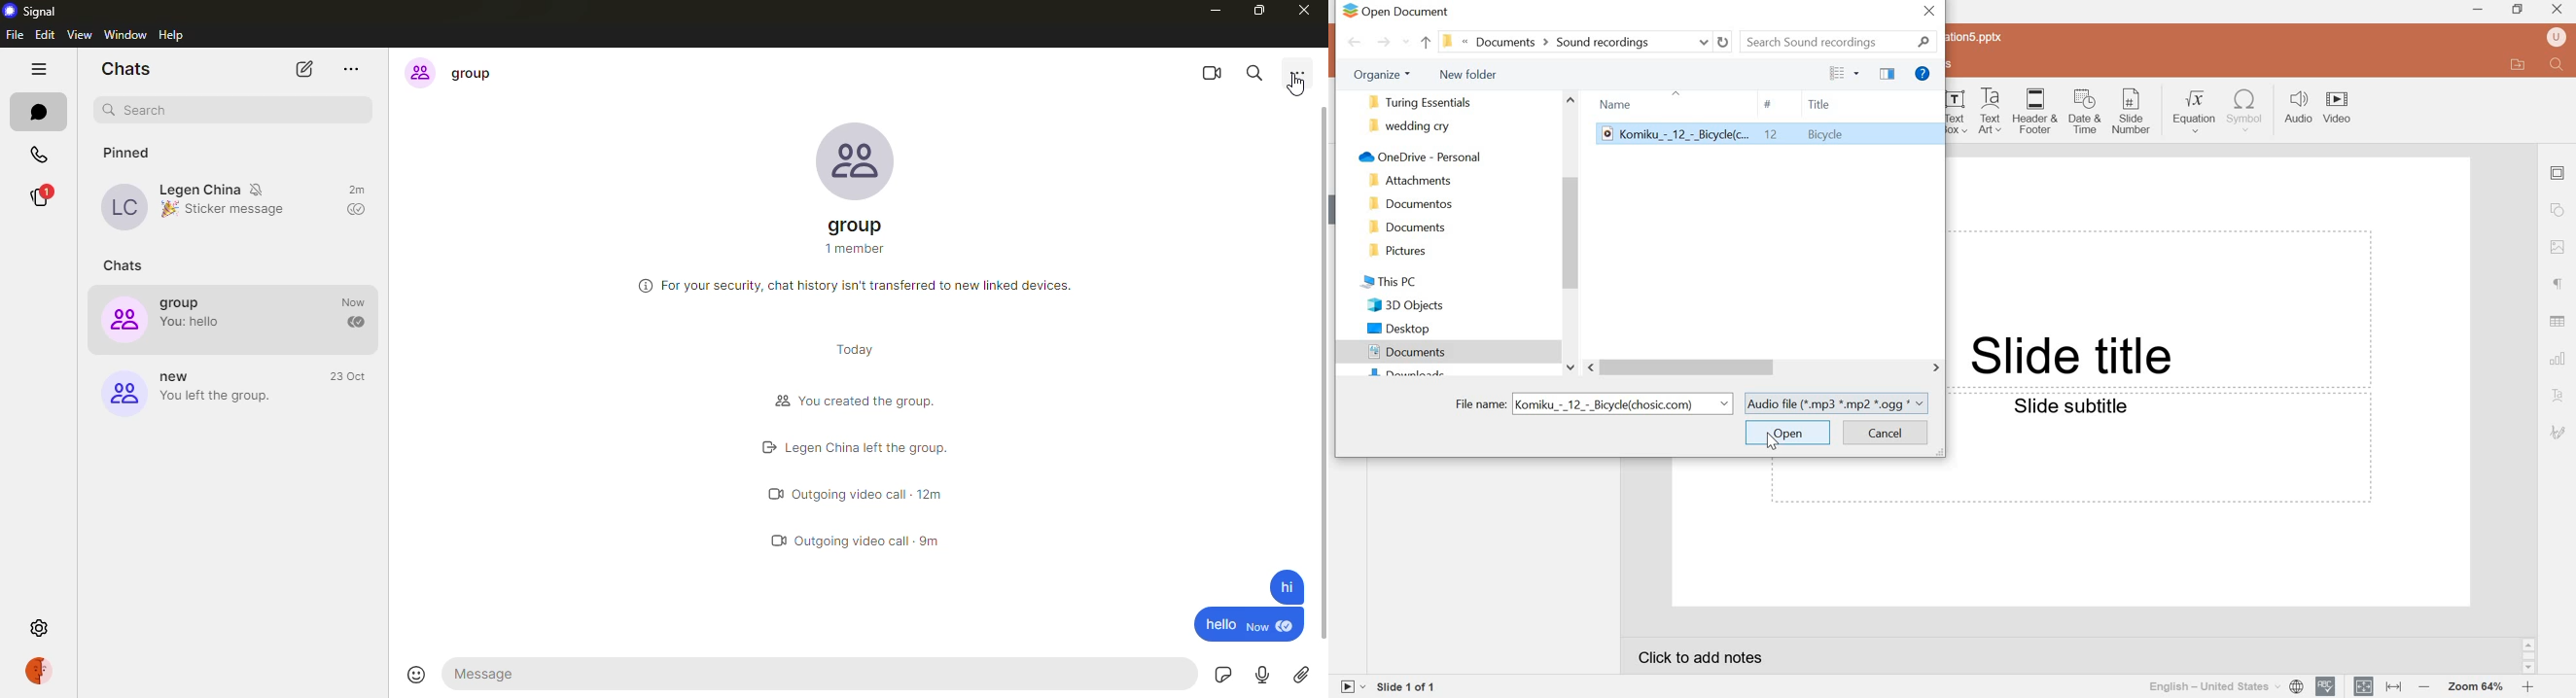  What do you see at coordinates (1686, 368) in the screenshot?
I see `scroll bar` at bounding box center [1686, 368].